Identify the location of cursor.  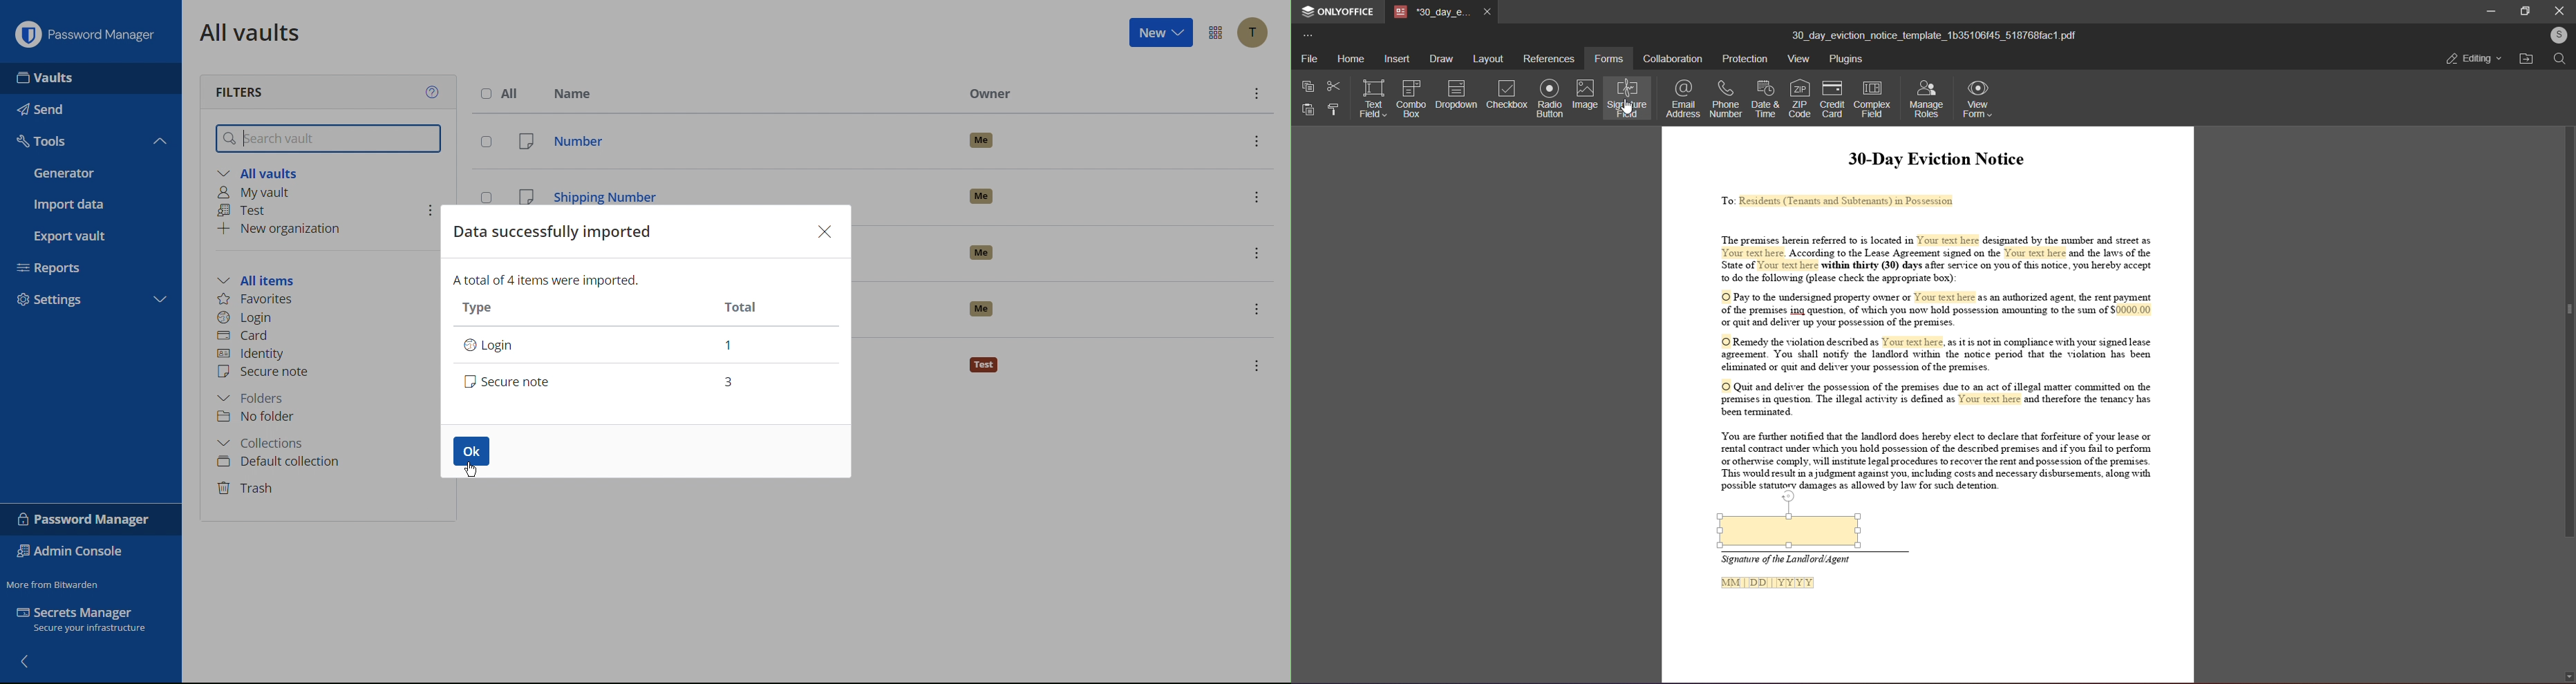
(1627, 107).